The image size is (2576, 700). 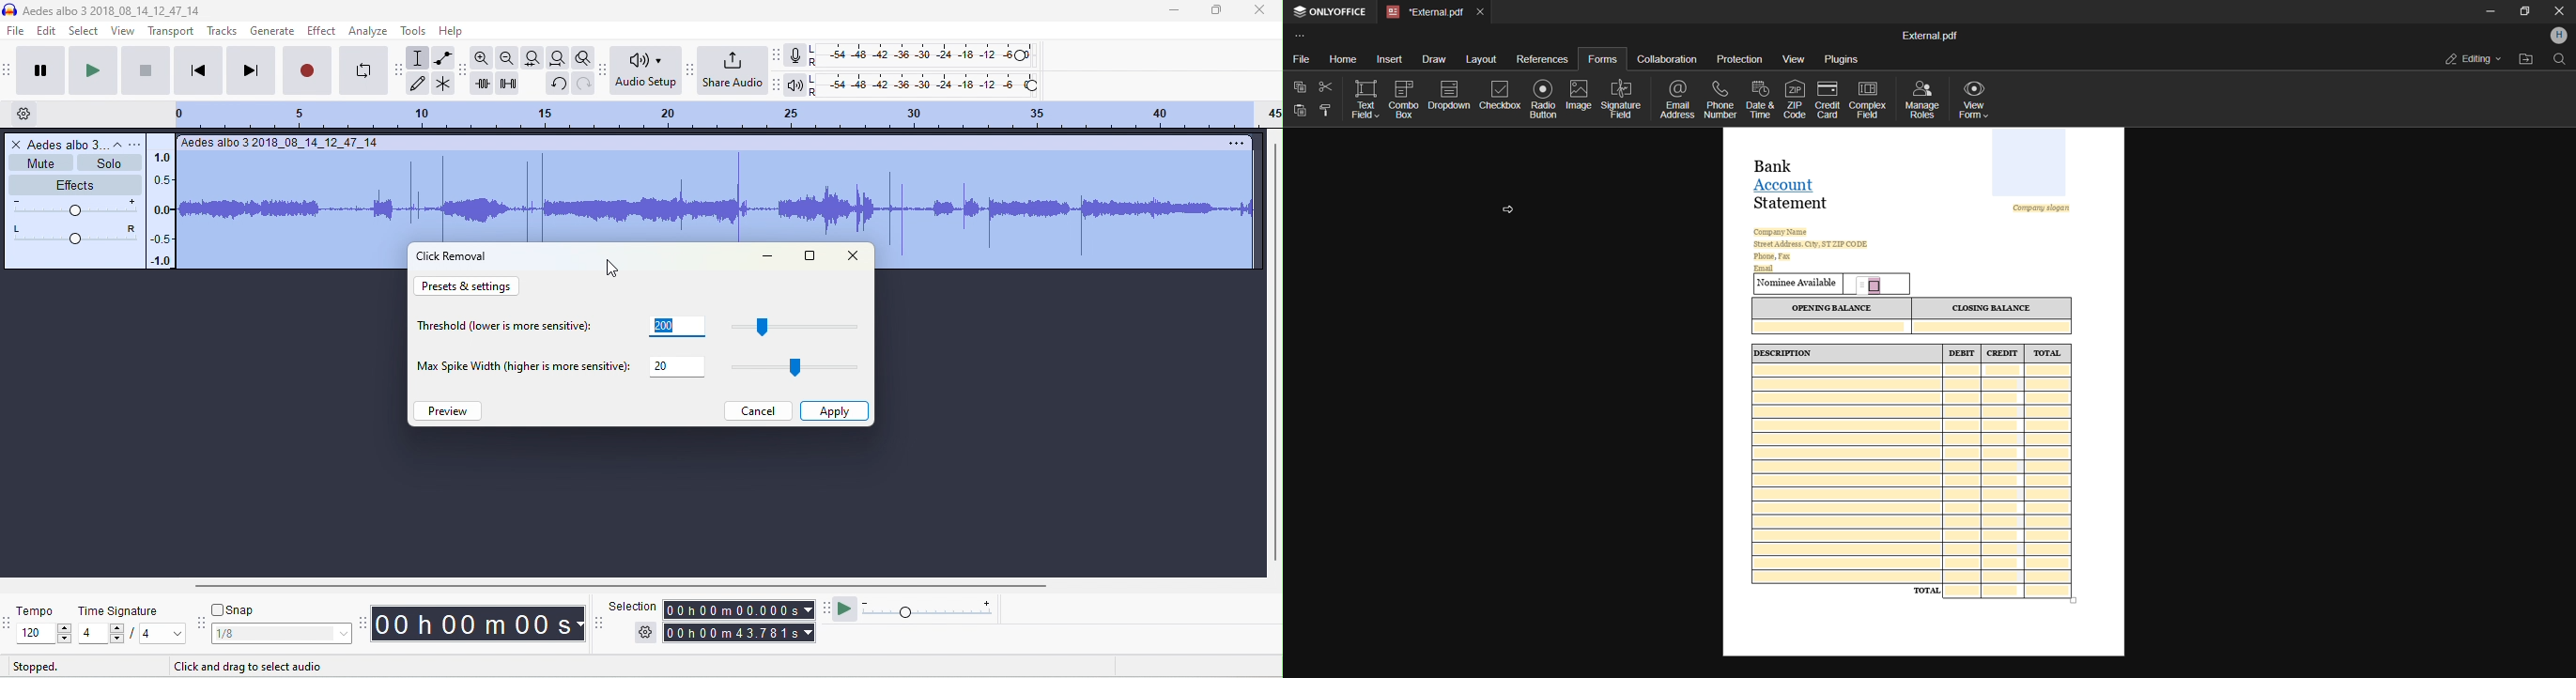 What do you see at coordinates (1680, 100) in the screenshot?
I see `email address` at bounding box center [1680, 100].